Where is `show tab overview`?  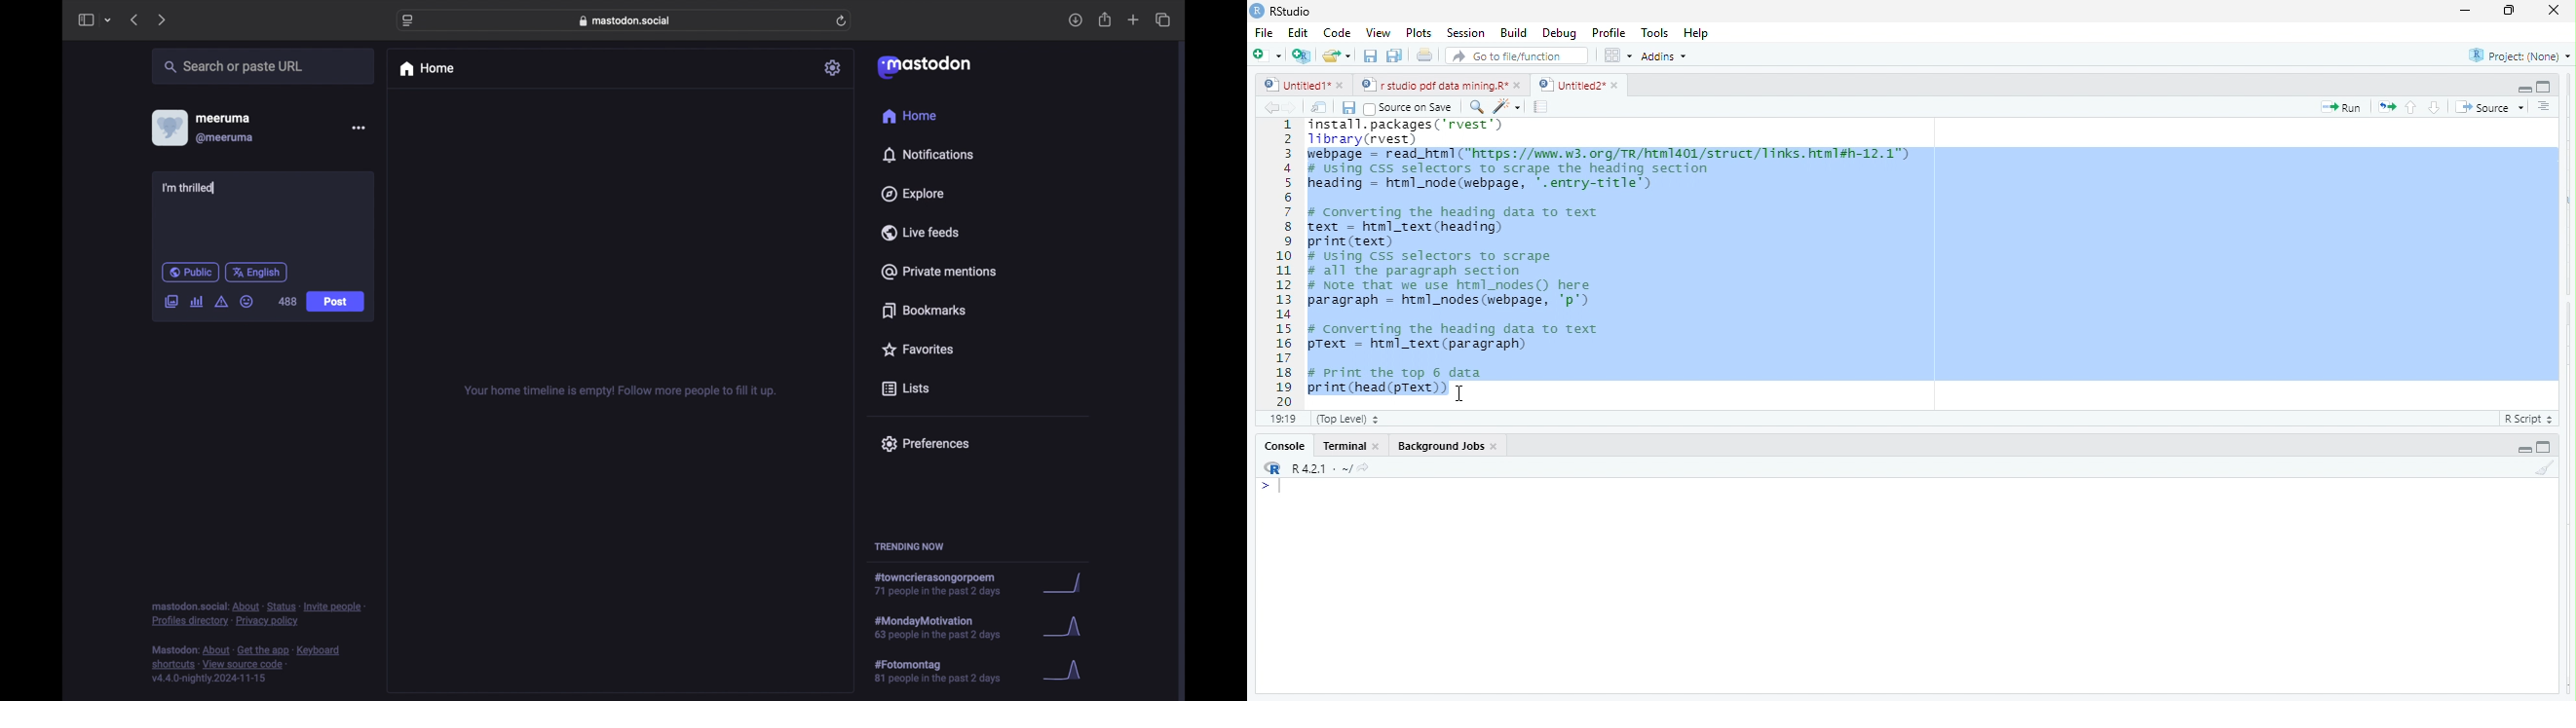
show tab overview is located at coordinates (1164, 19).